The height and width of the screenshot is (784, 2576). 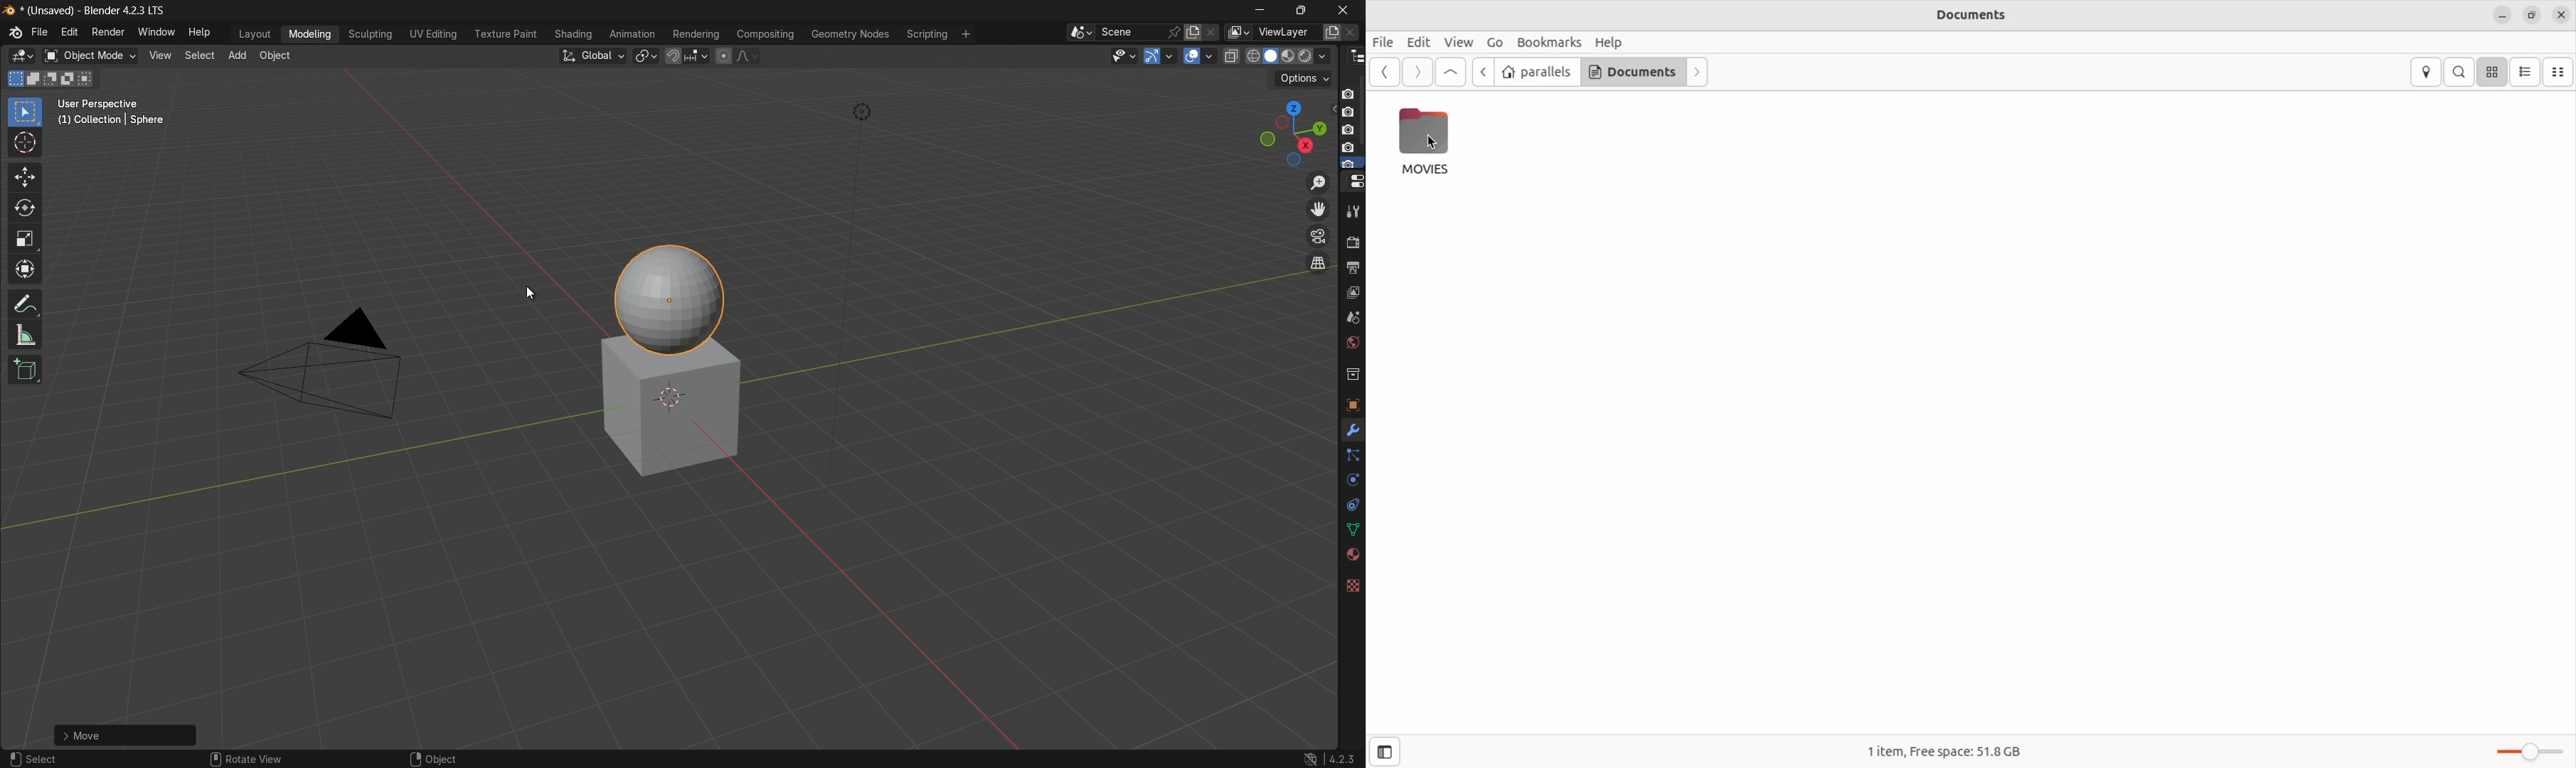 What do you see at coordinates (1316, 181) in the screenshot?
I see `zoom in/out` at bounding box center [1316, 181].